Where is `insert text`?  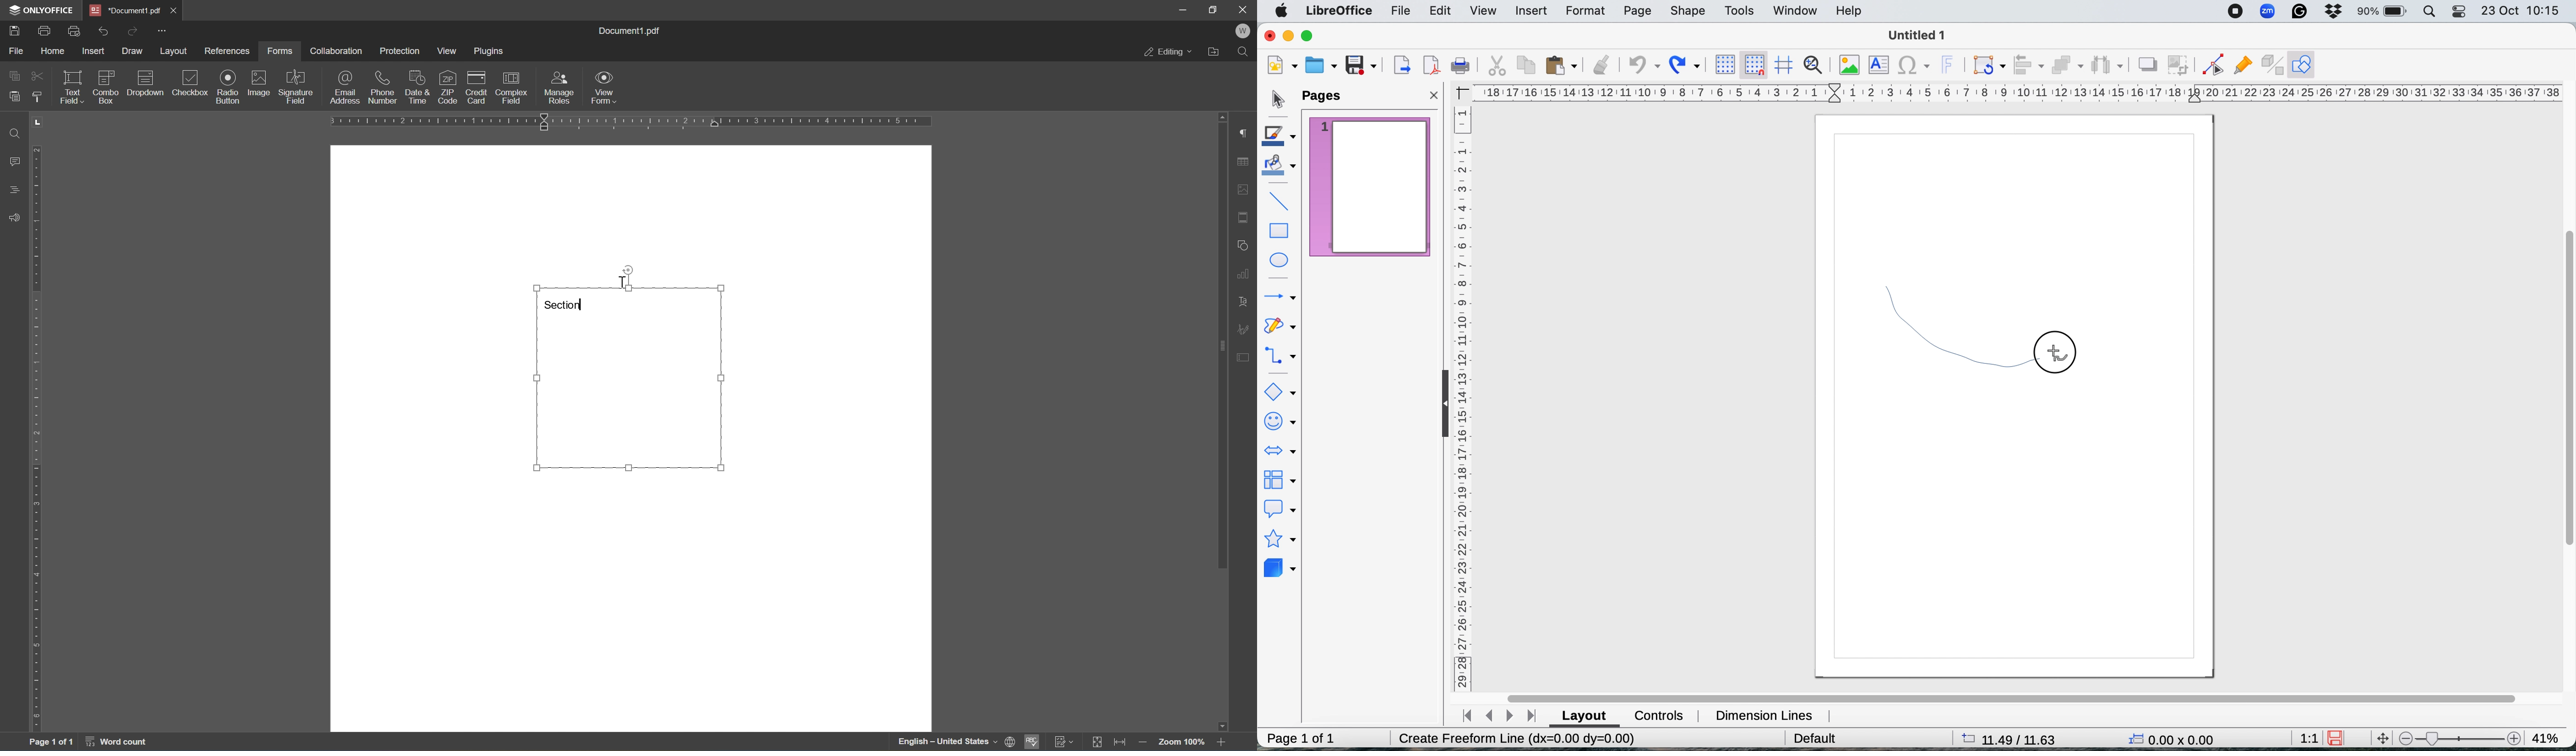 insert text is located at coordinates (1881, 65).